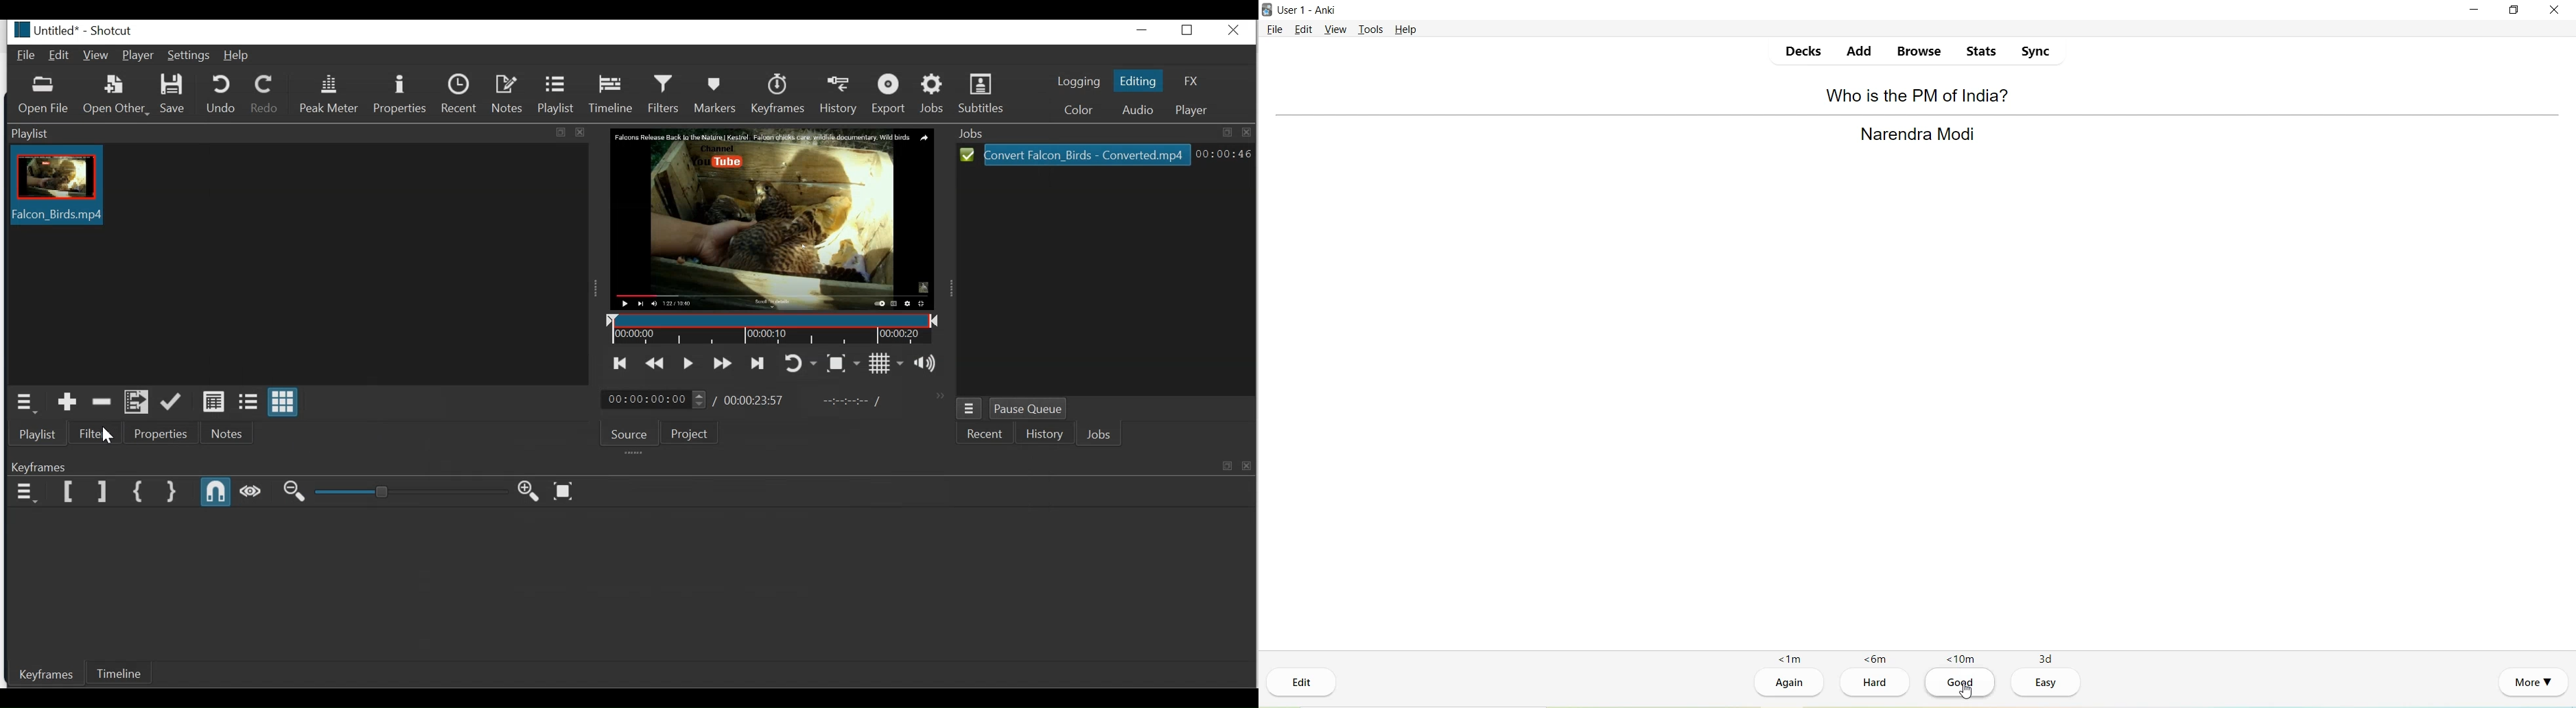 This screenshot has height=728, width=2576. I want to click on Narendra Modi, so click(1916, 138).